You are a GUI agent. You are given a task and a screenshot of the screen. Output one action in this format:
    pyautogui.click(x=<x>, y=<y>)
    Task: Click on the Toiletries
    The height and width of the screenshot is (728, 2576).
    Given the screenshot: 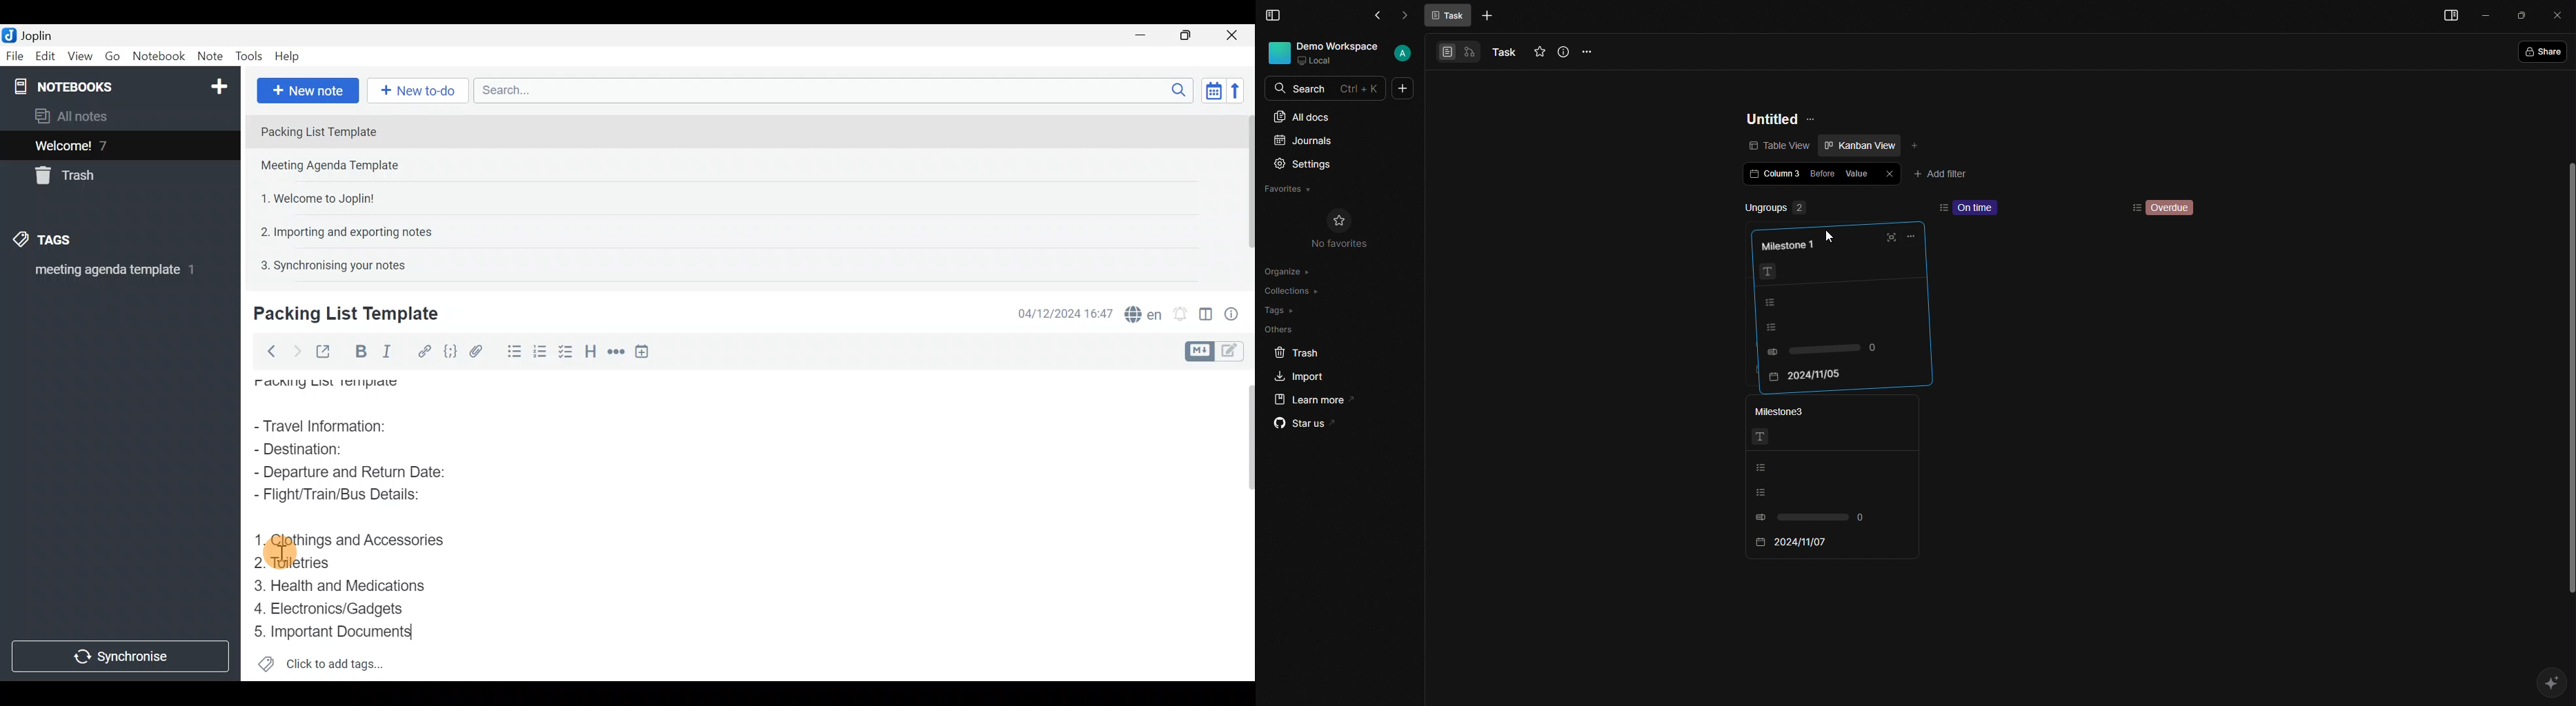 What is the action you would take?
    pyautogui.click(x=298, y=563)
    